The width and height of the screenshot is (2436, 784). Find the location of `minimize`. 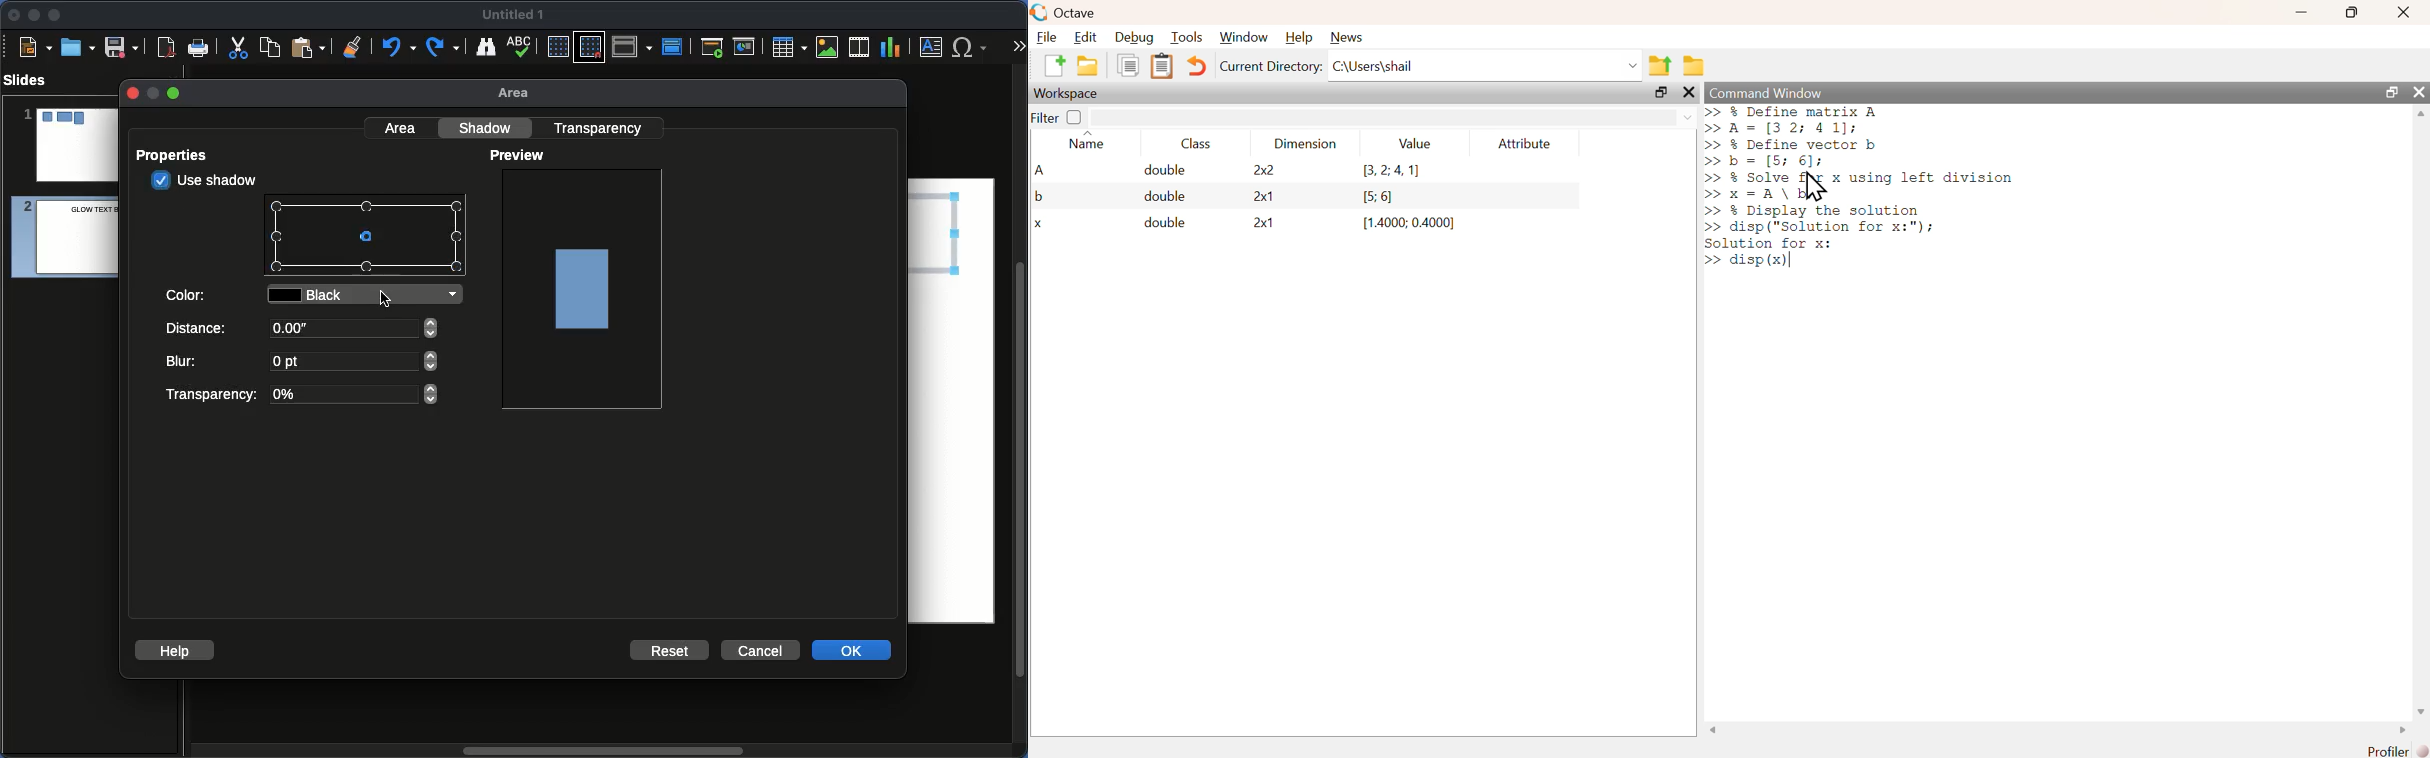

minimize is located at coordinates (151, 93).